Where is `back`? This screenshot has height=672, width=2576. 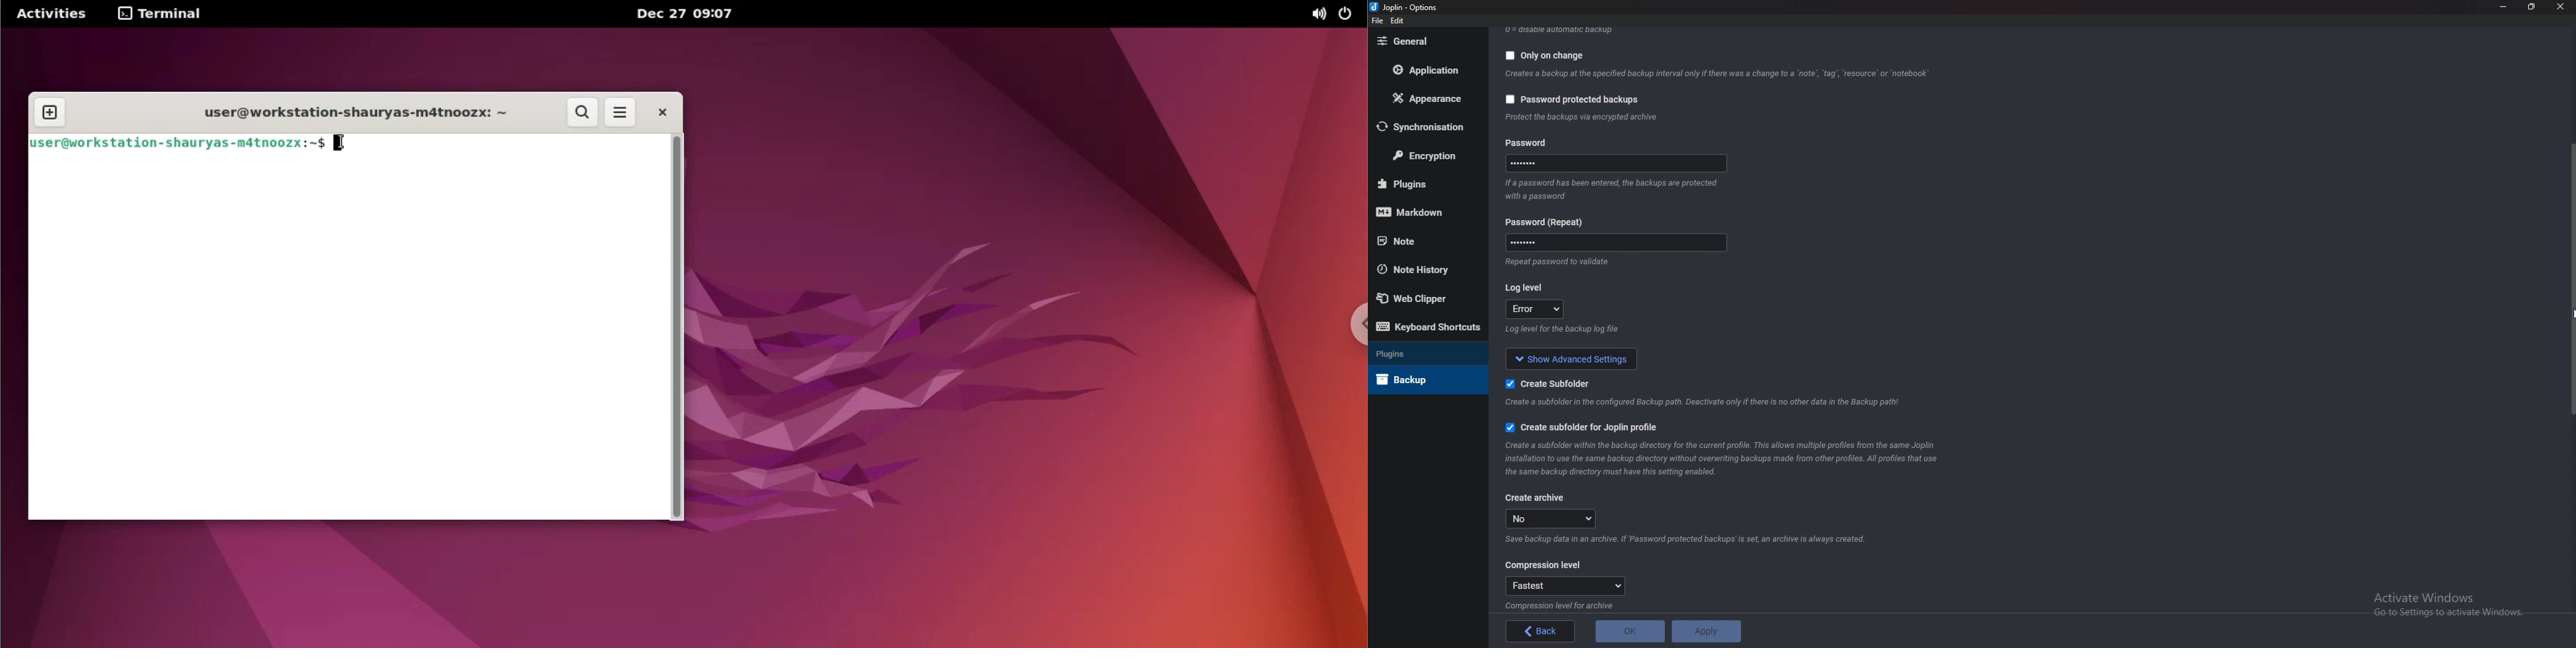 back is located at coordinates (1543, 630).